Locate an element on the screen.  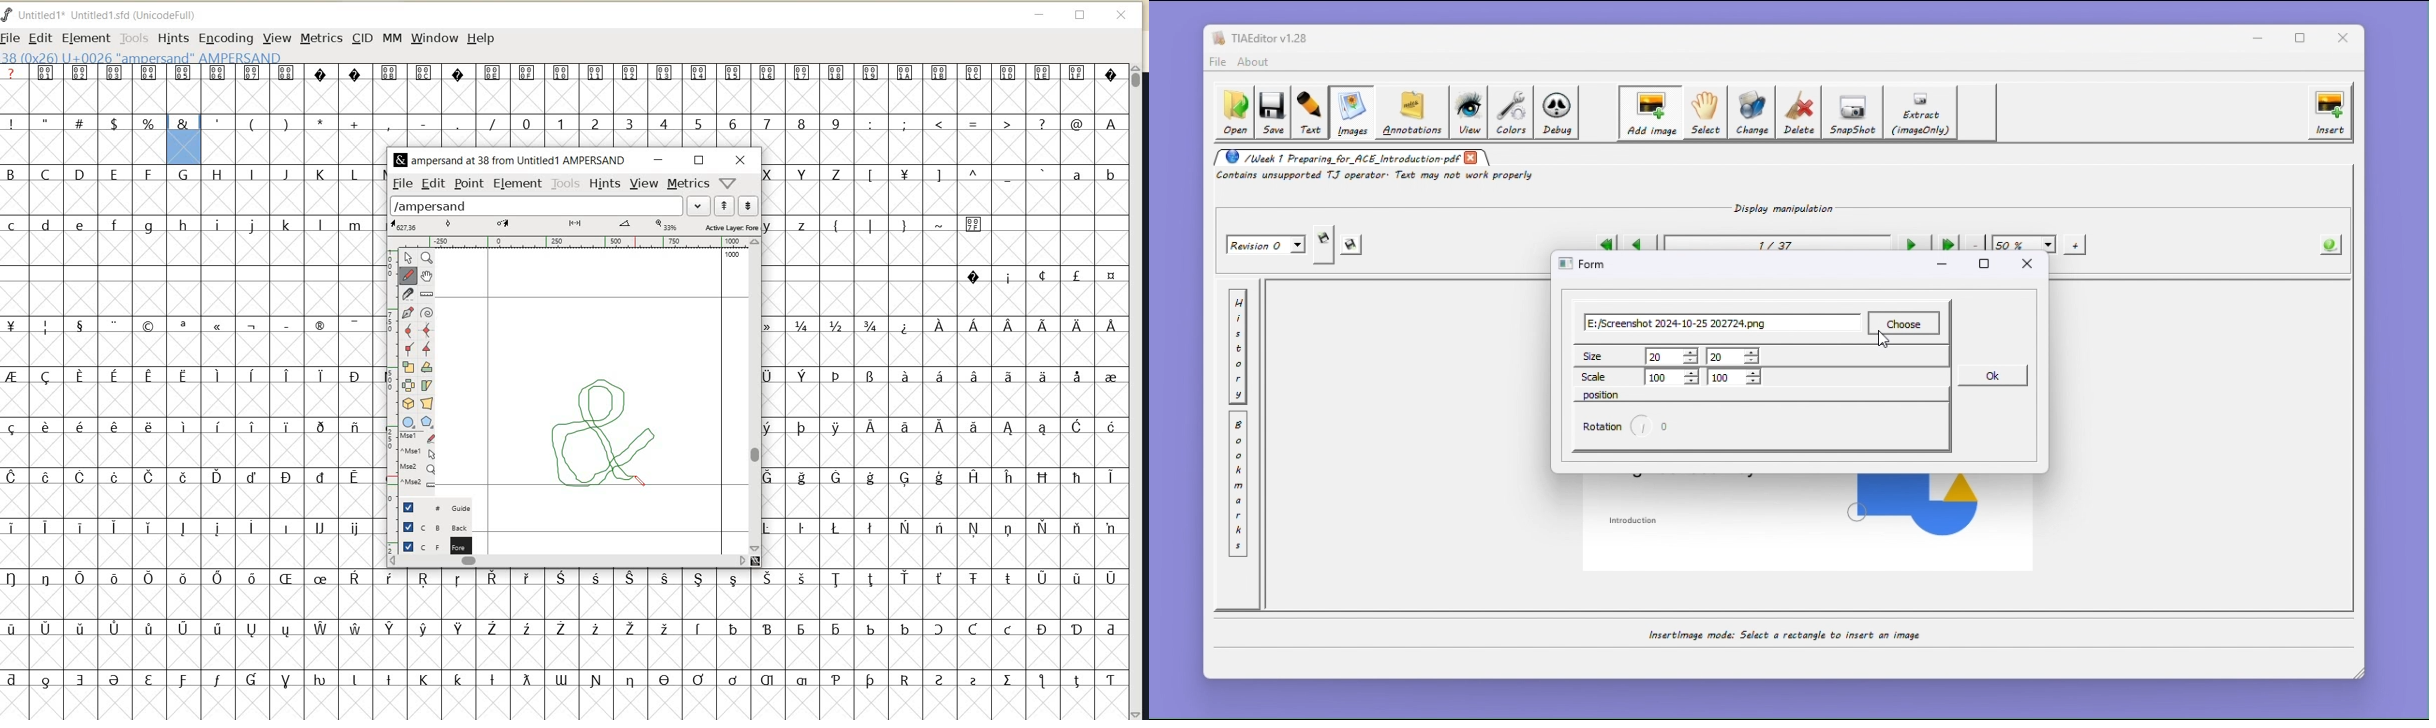
pointer is located at coordinates (409, 258).